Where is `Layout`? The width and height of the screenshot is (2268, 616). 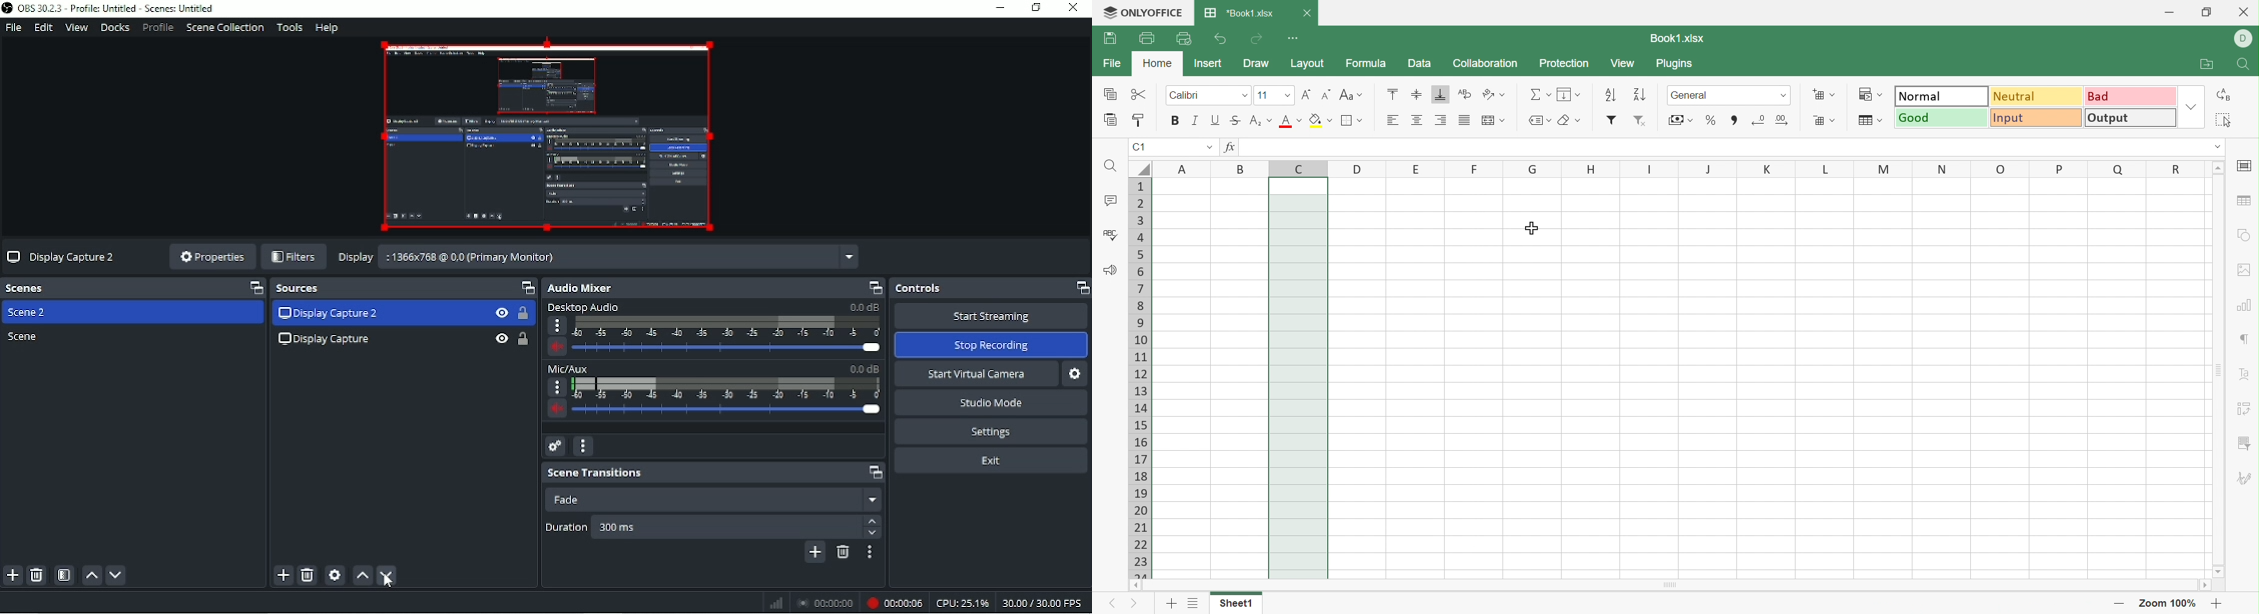 Layout is located at coordinates (1309, 63).